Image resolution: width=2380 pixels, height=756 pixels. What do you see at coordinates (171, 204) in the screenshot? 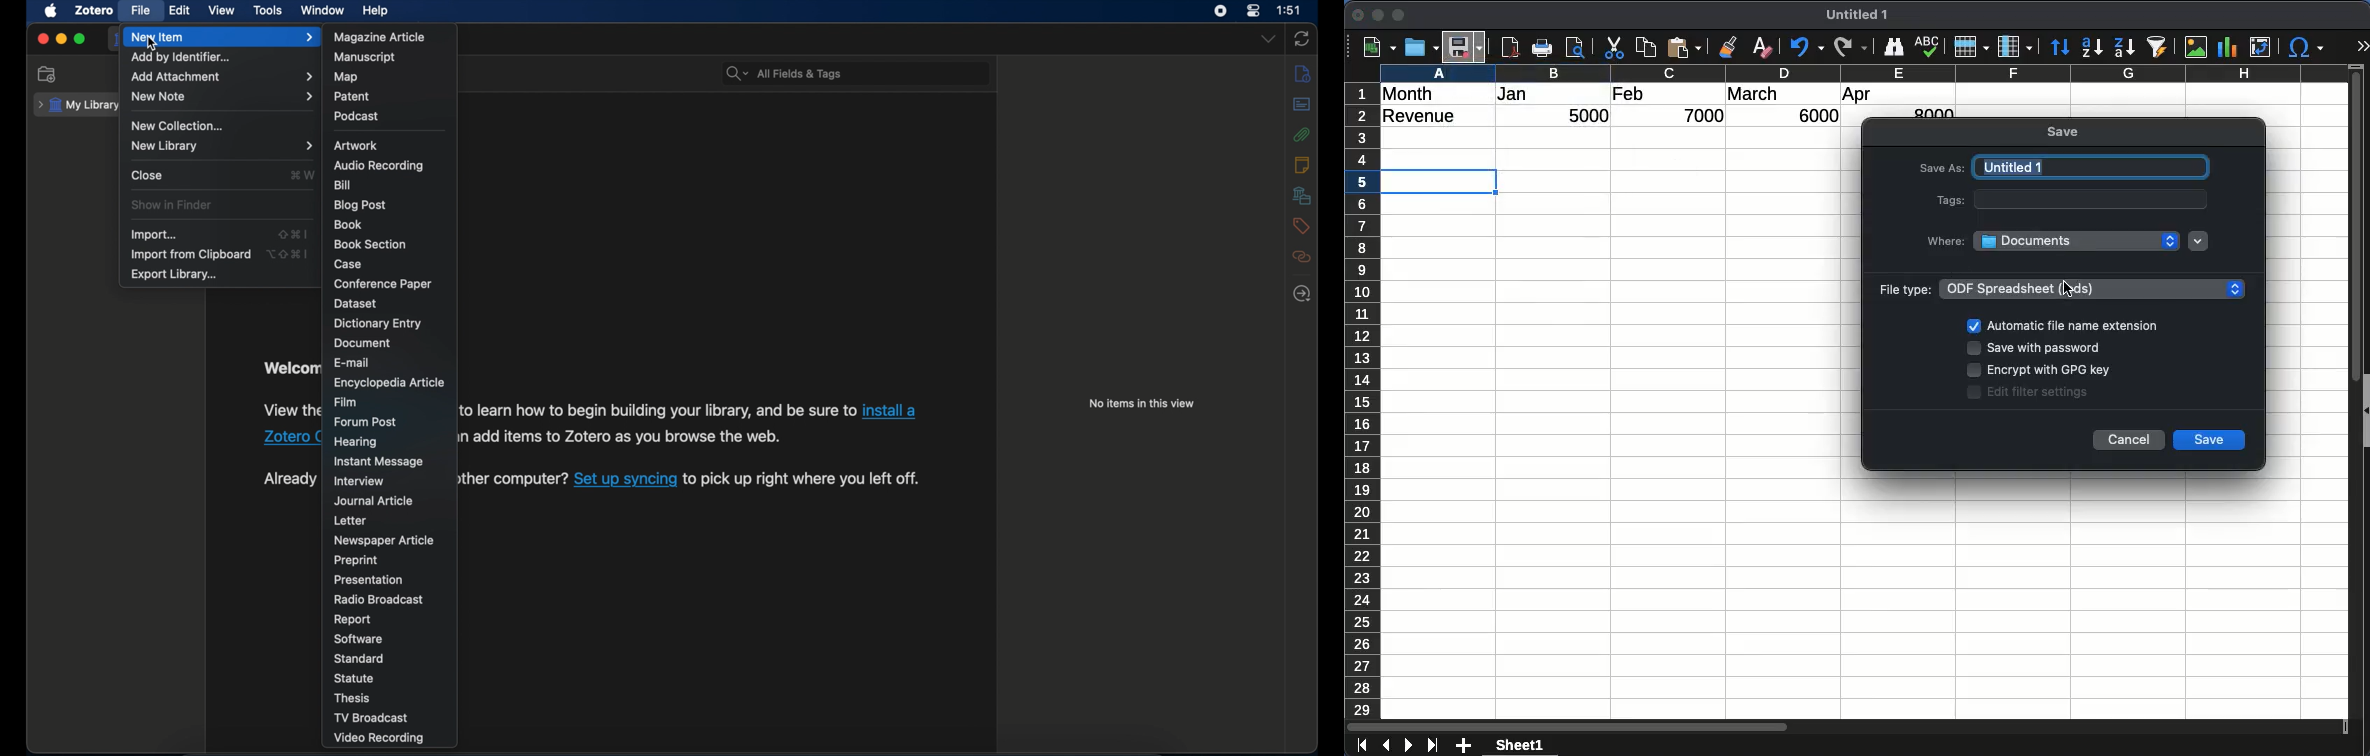
I see `show in finder` at bounding box center [171, 204].